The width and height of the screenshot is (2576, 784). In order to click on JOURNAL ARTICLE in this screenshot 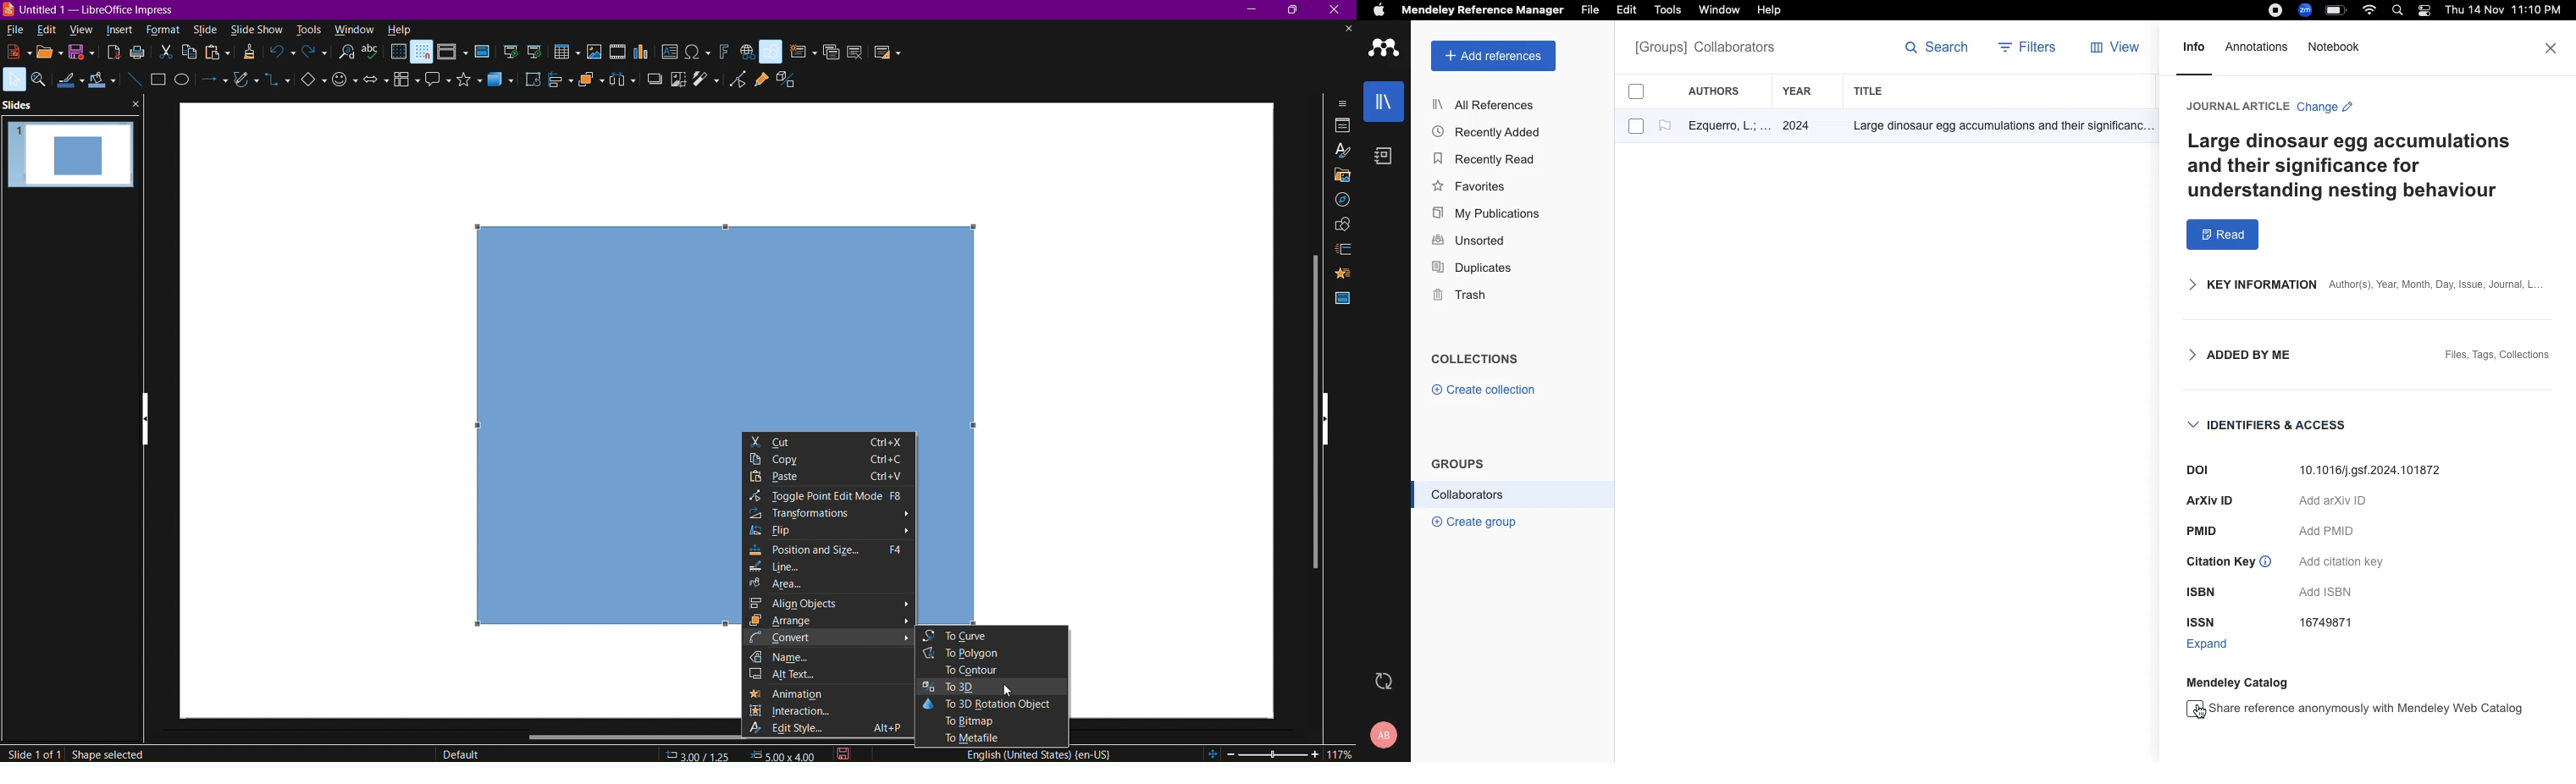, I will do `click(2236, 106)`.